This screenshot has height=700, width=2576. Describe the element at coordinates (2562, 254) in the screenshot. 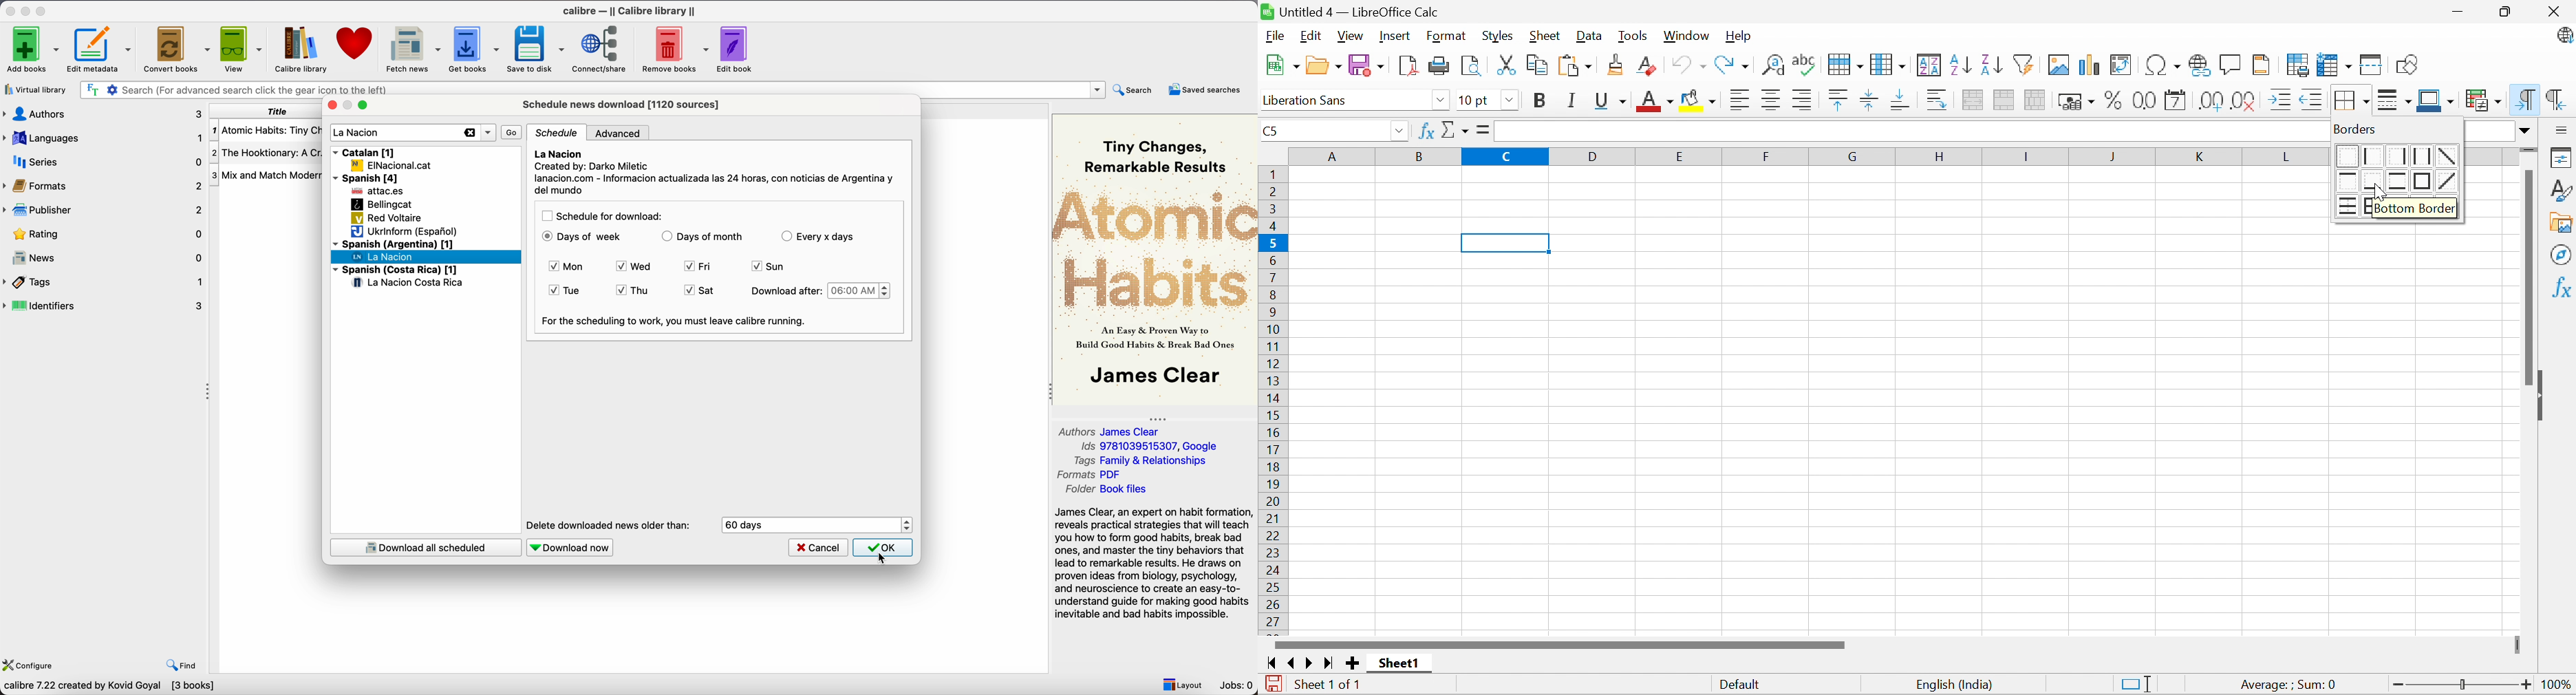

I see `Navigator` at that location.